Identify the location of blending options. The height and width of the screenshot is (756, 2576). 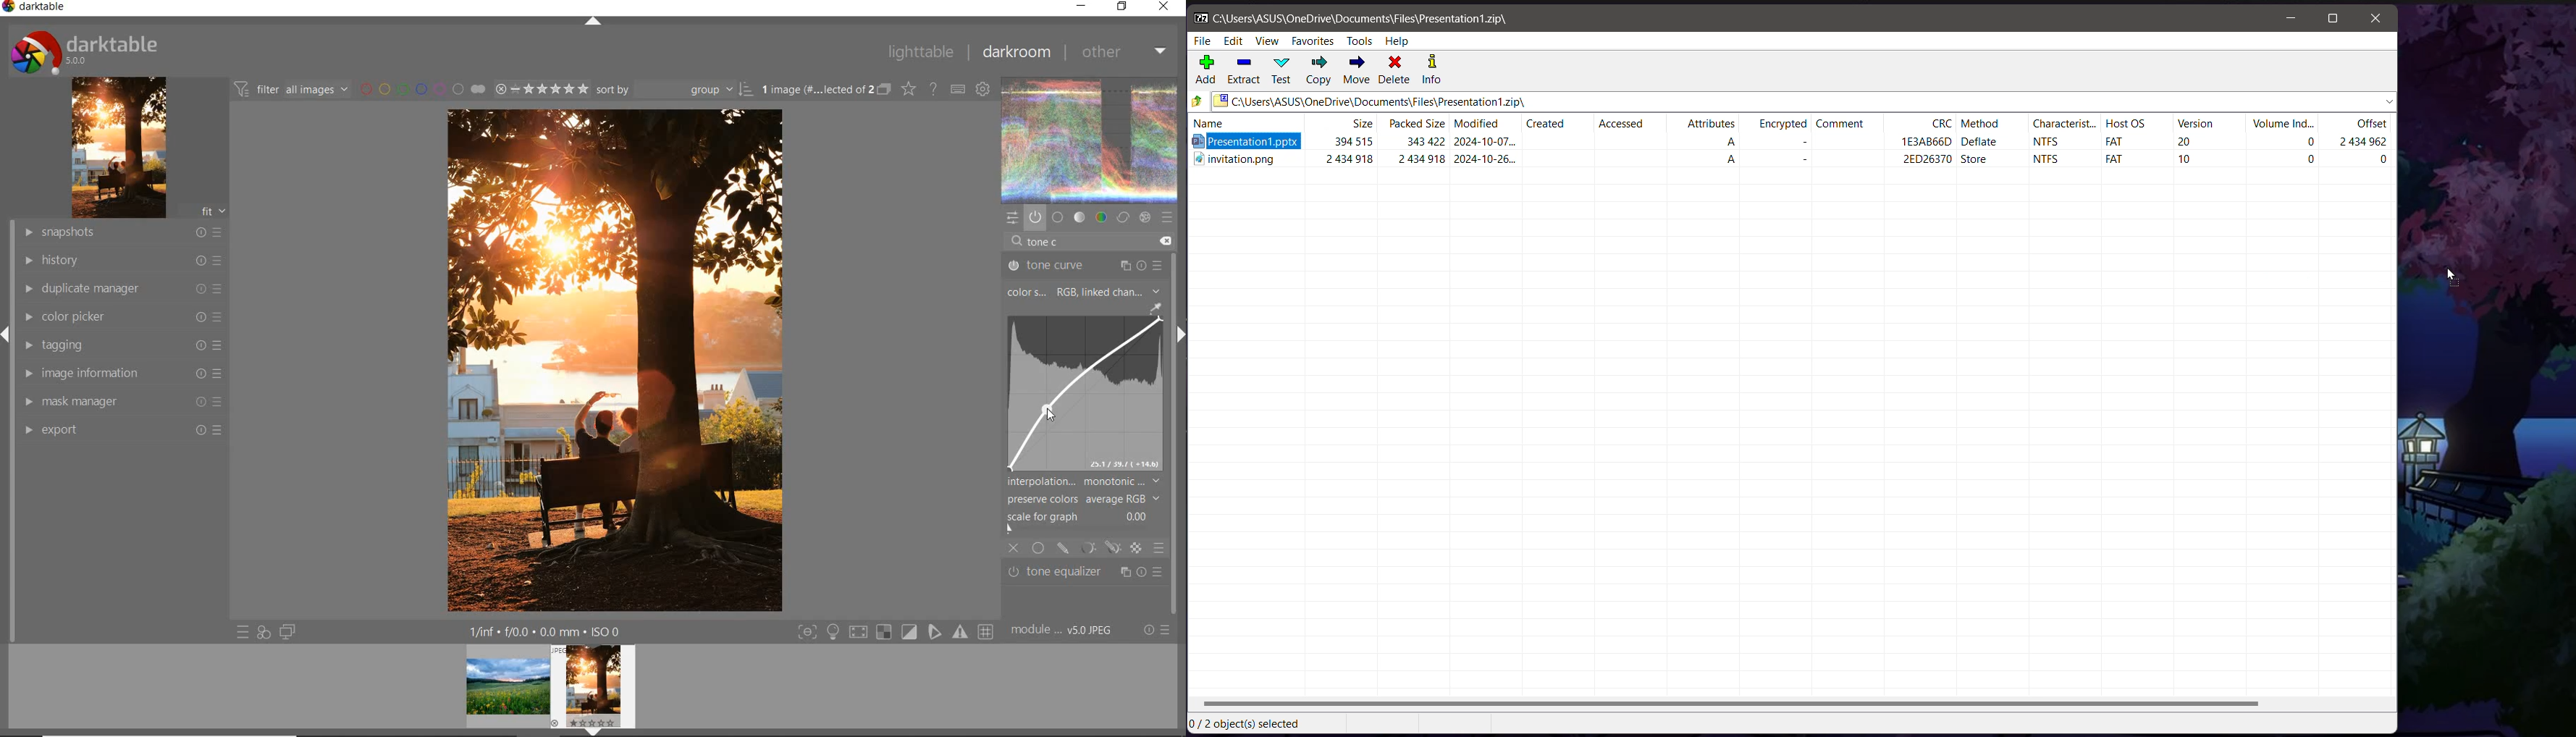
(1159, 547).